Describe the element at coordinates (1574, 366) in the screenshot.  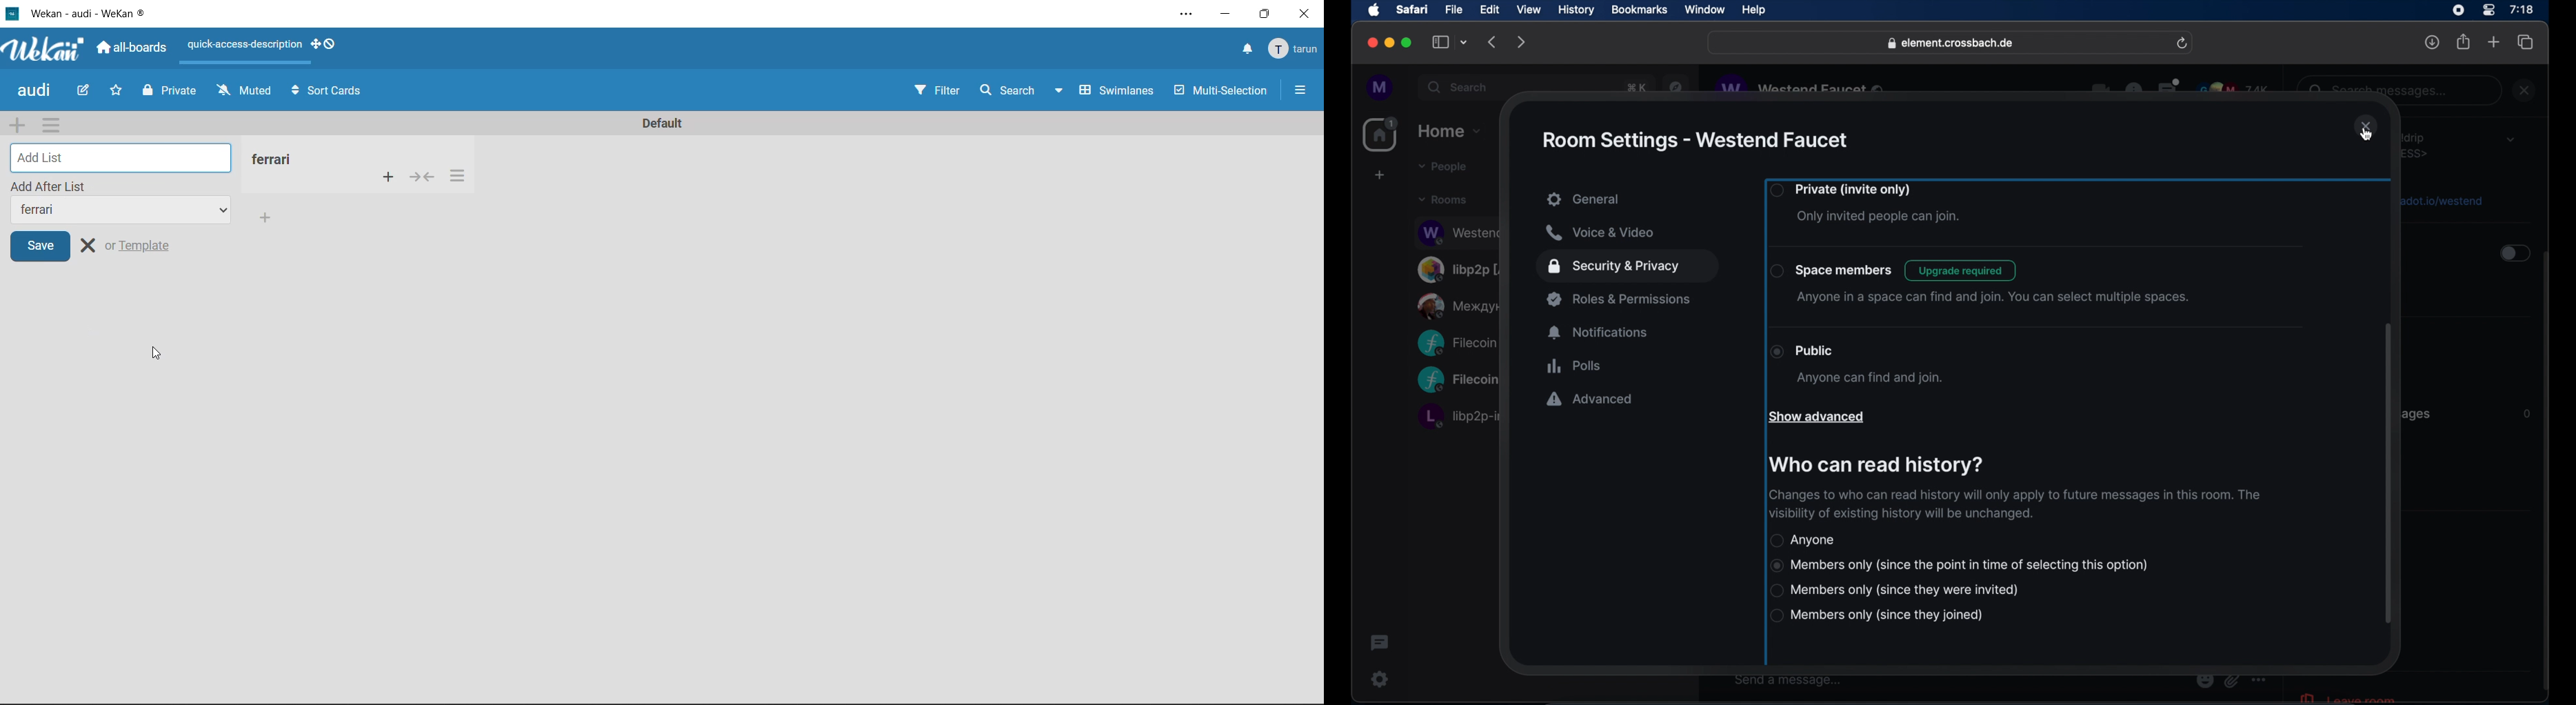
I see `polls` at that location.